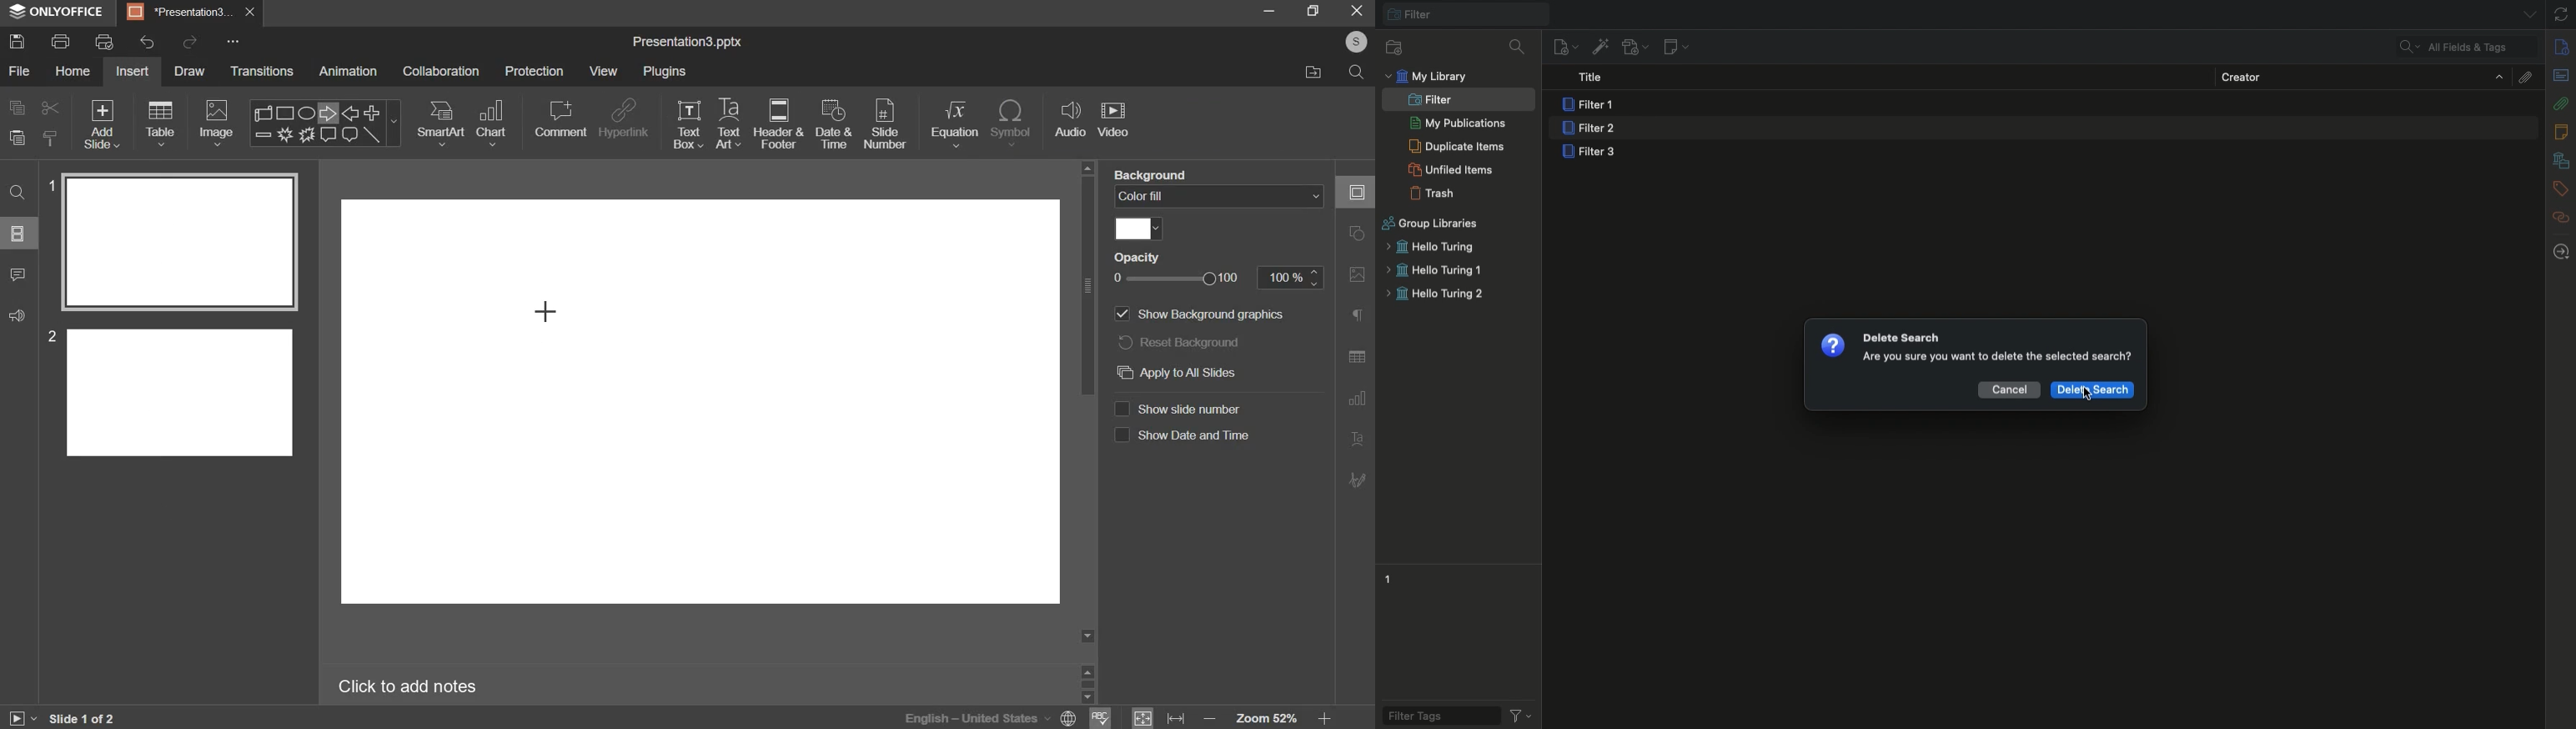 The height and width of the screenshot is (756, 2576). I want to click on scroll, so click(265, 112).